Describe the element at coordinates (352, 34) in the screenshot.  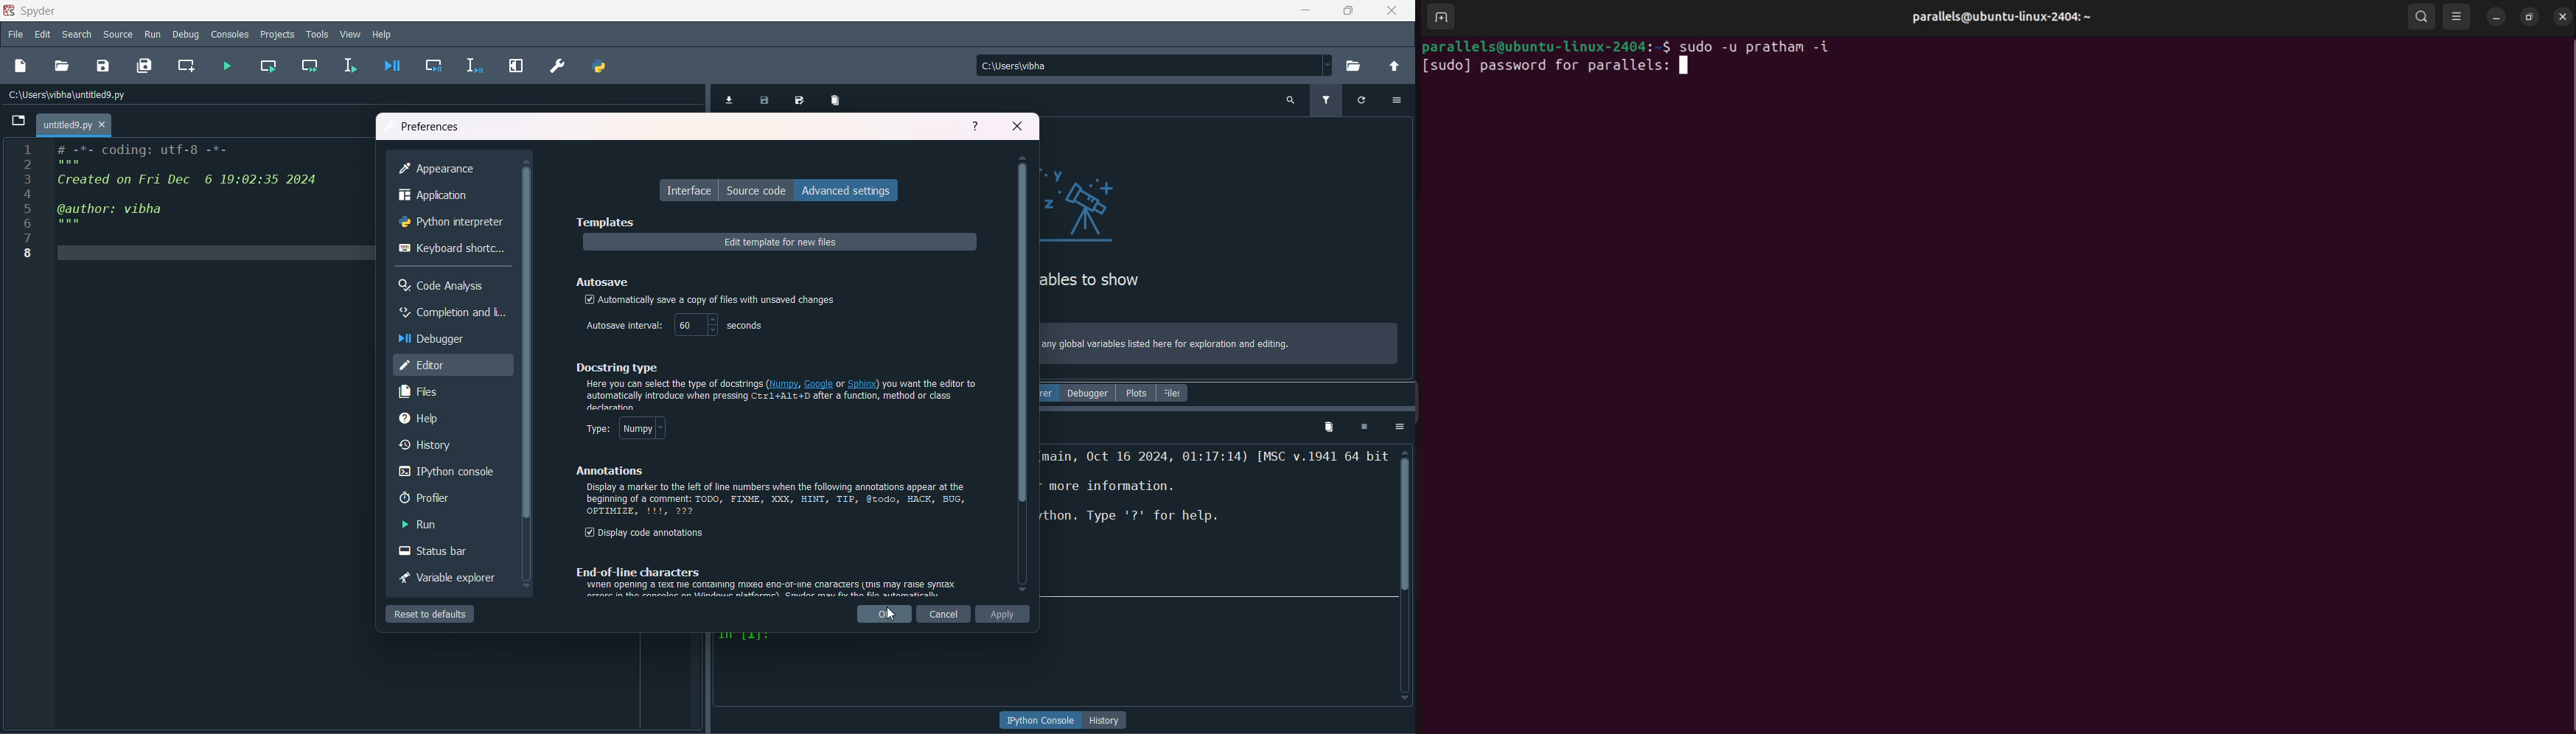
I see `view` at that location.